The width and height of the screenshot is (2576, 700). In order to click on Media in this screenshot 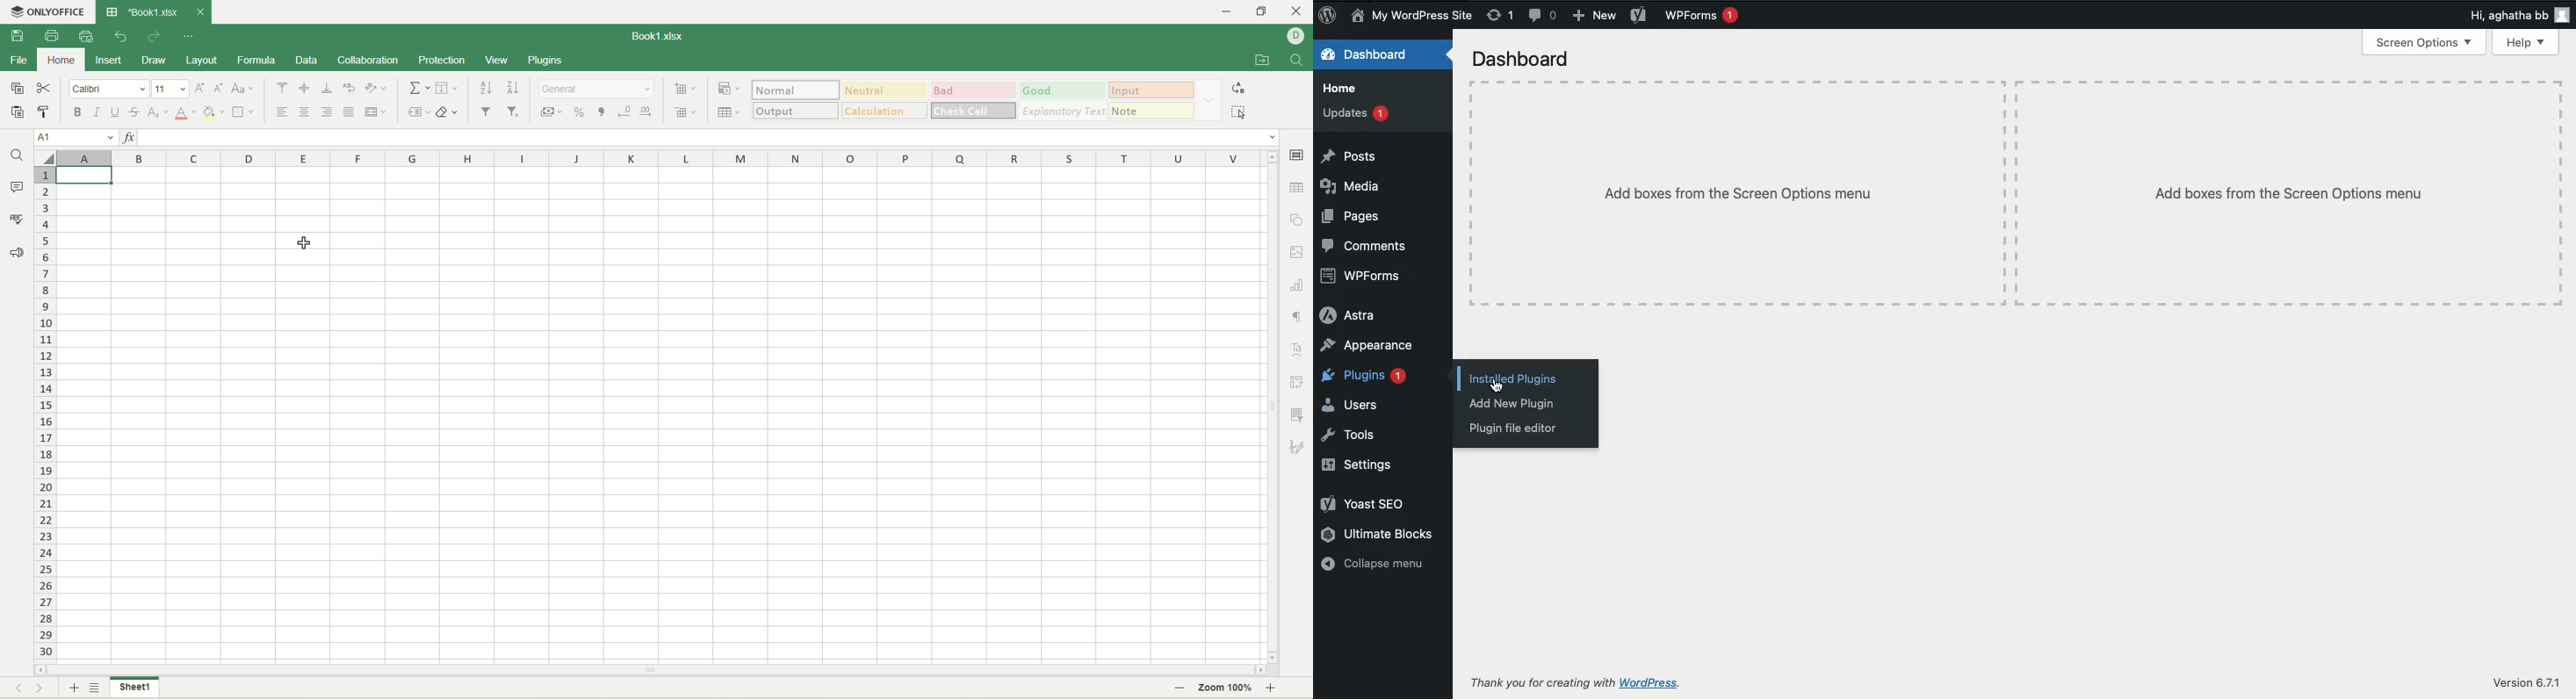, I will do `click(1351, 188)`.